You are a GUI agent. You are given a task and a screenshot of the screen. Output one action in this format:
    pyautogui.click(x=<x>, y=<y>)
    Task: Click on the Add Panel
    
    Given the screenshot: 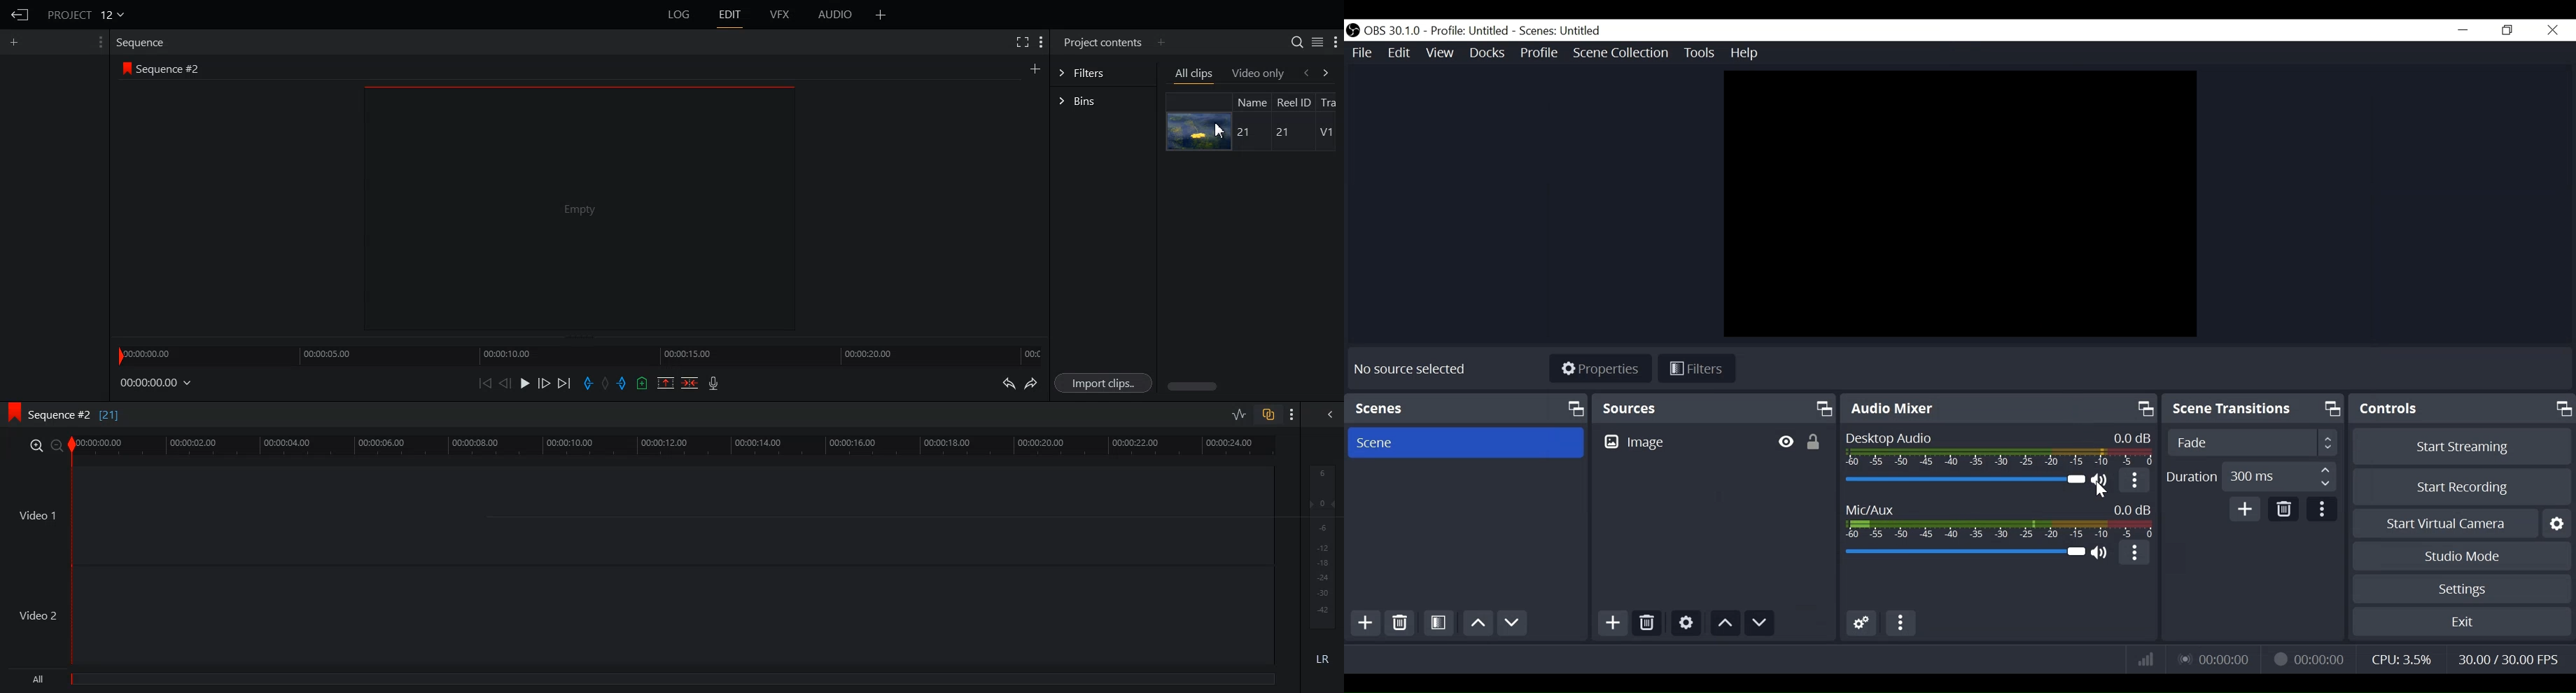 What is the action you would take?
    pyautogui.click(x=15, y=43)
    